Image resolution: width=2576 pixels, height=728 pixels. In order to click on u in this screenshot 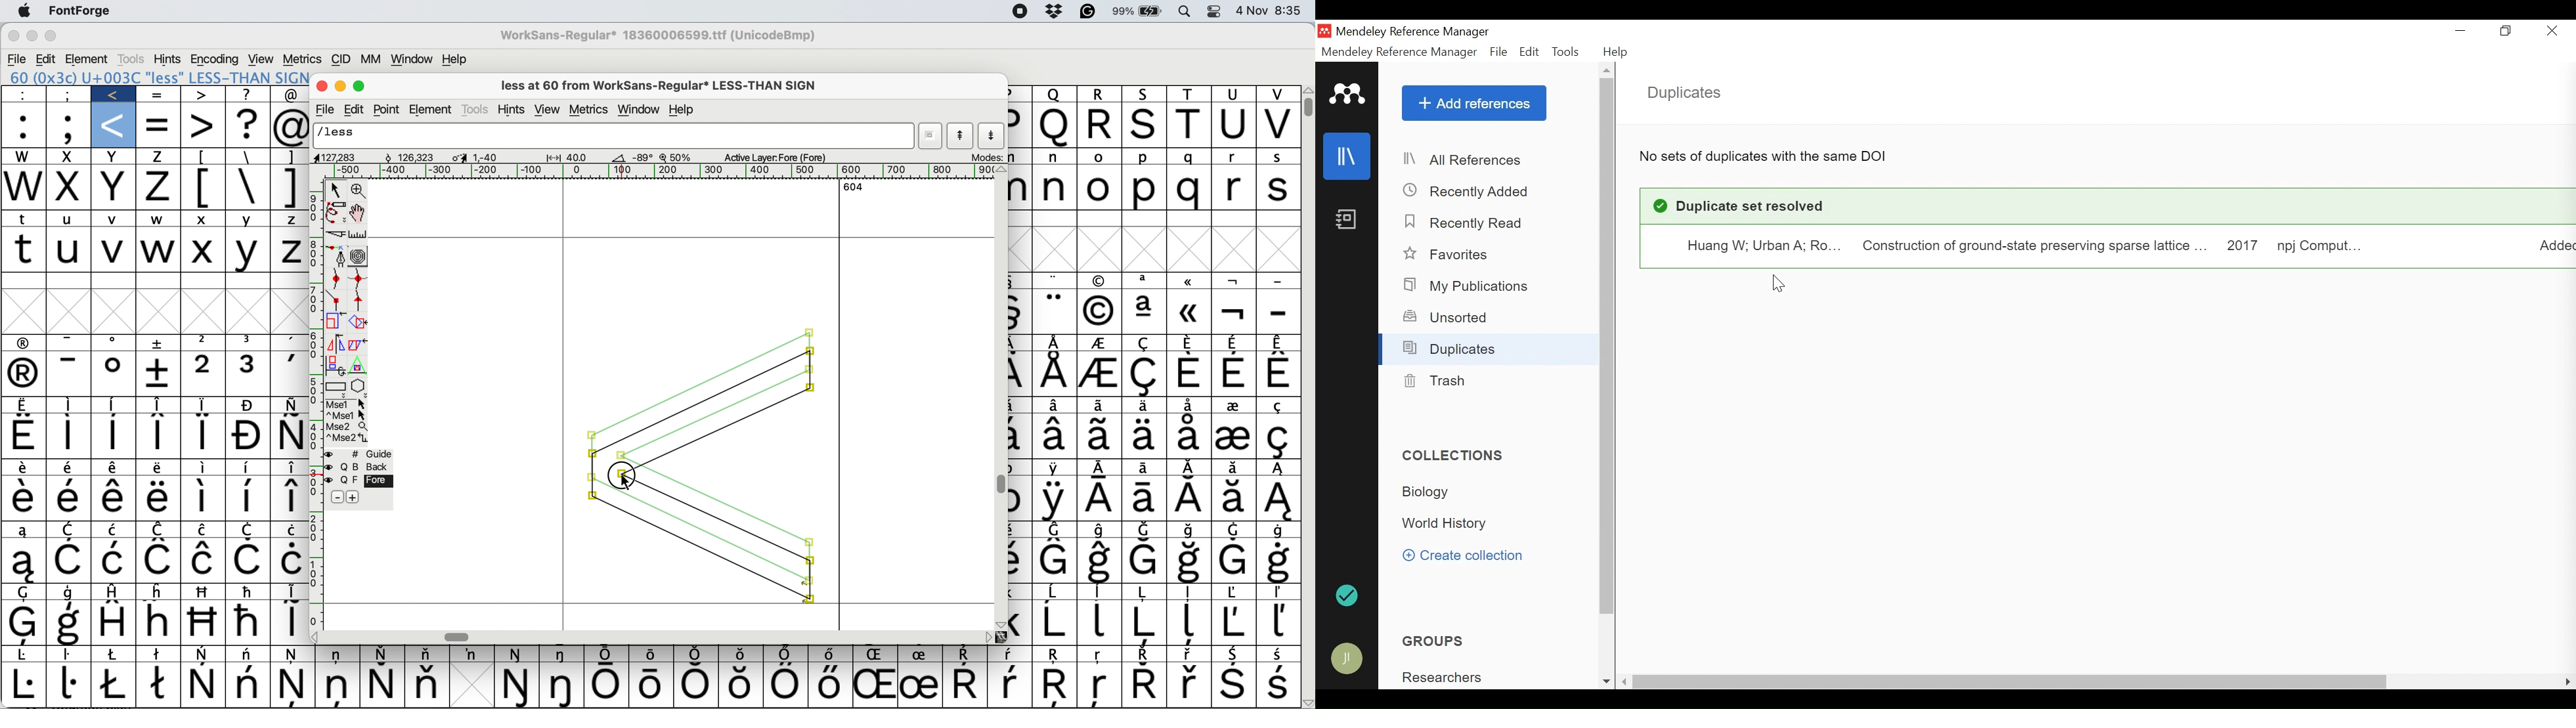, I will do `click(1234, 124)`.